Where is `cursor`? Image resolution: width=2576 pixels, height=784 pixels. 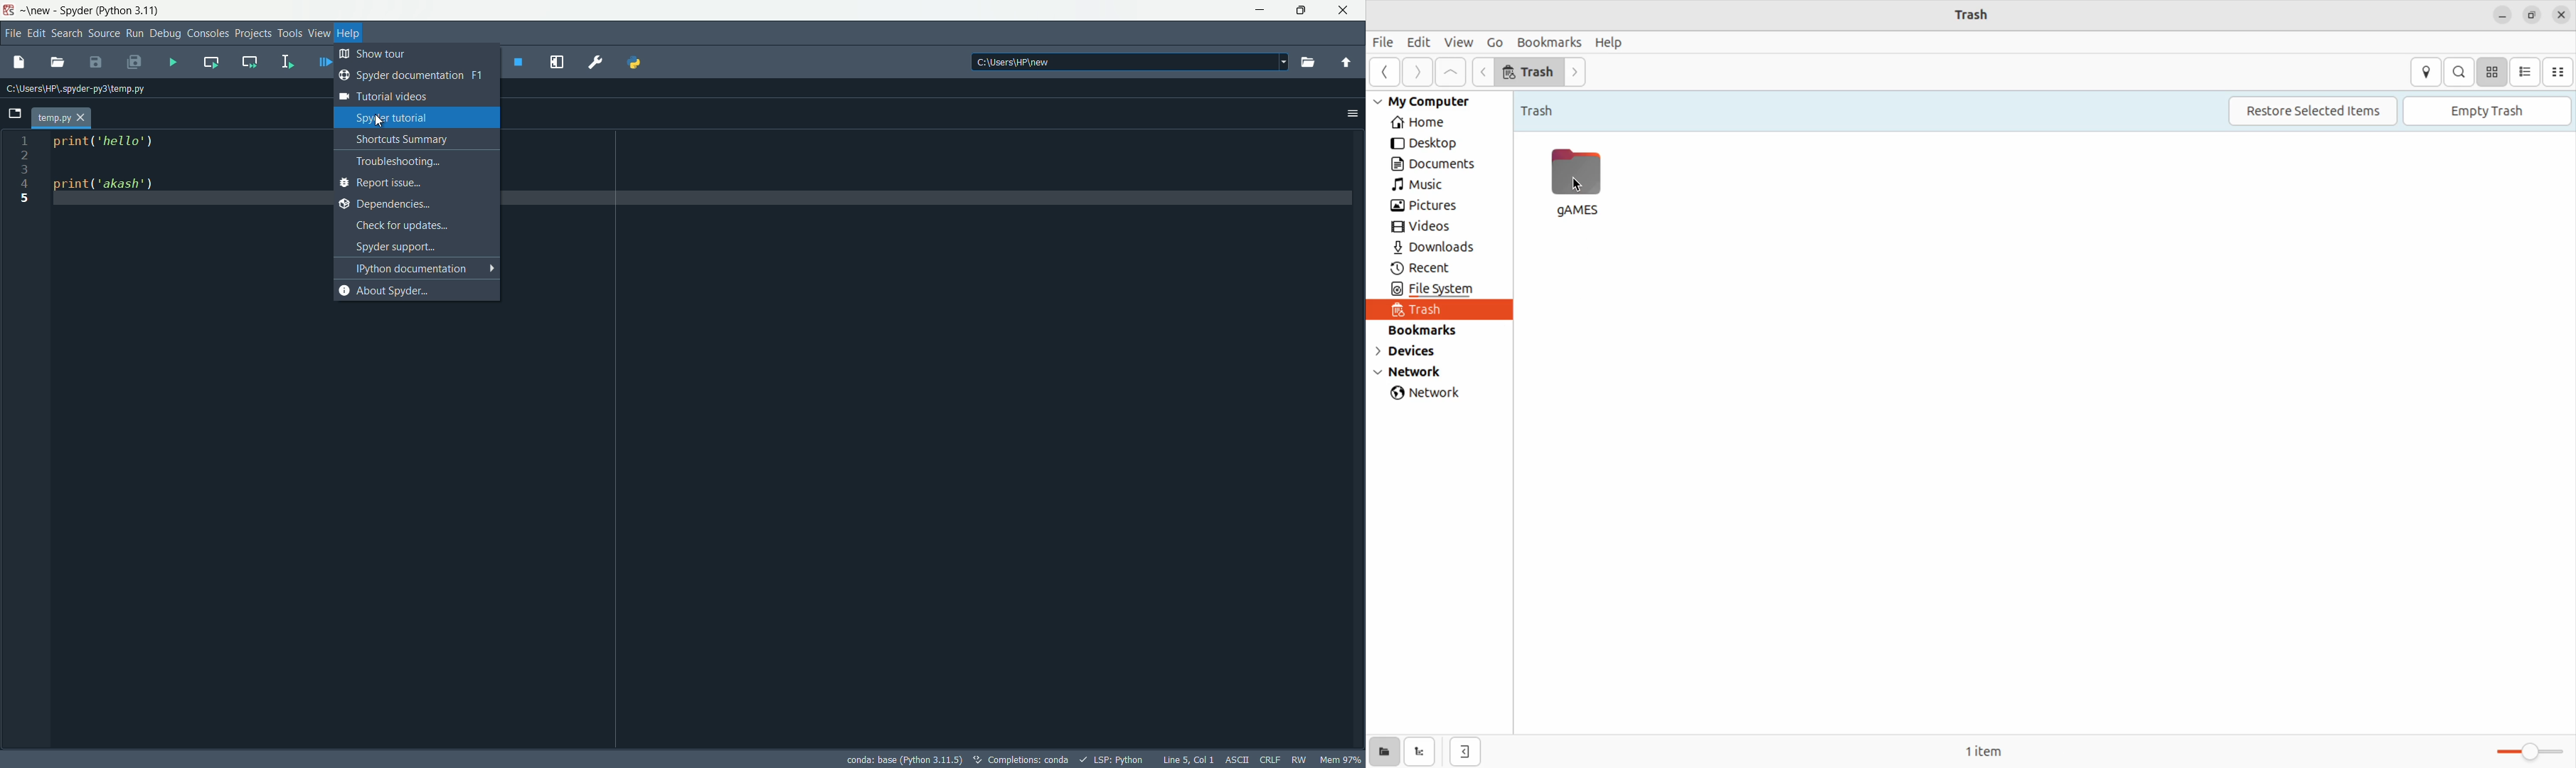
cursor is located at coordinates (380, 122).